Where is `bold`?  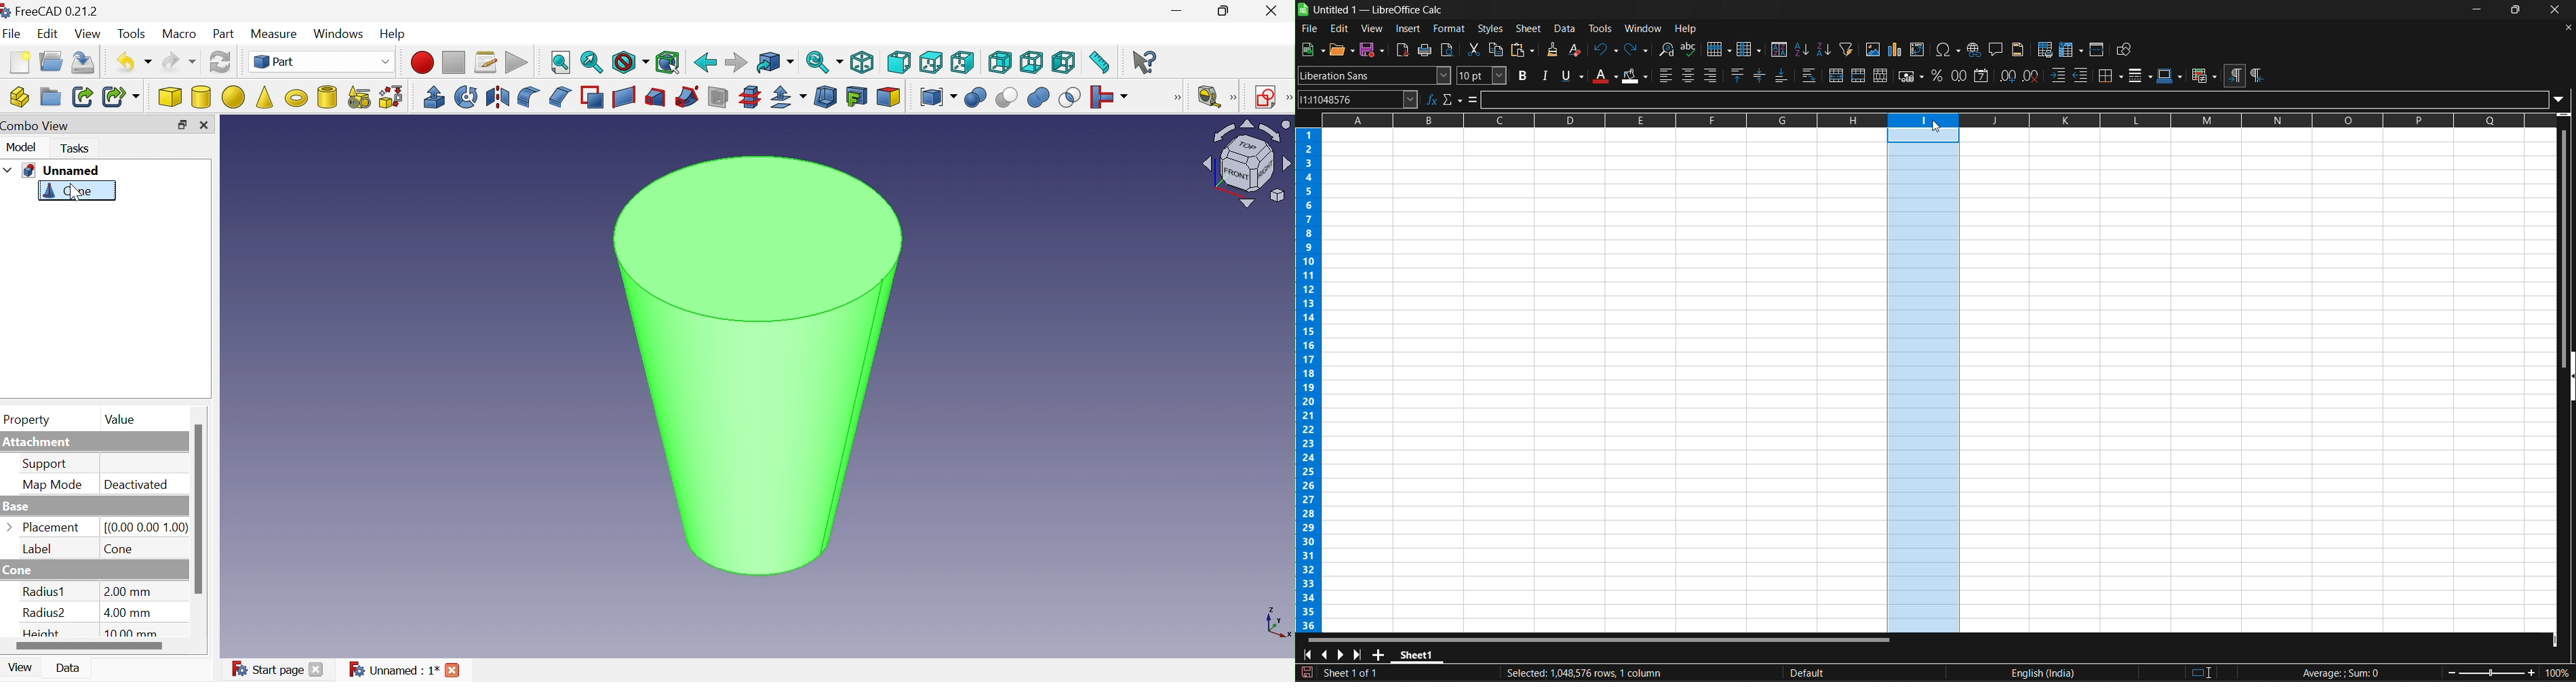
bold is located at coordinates (1523, 75).